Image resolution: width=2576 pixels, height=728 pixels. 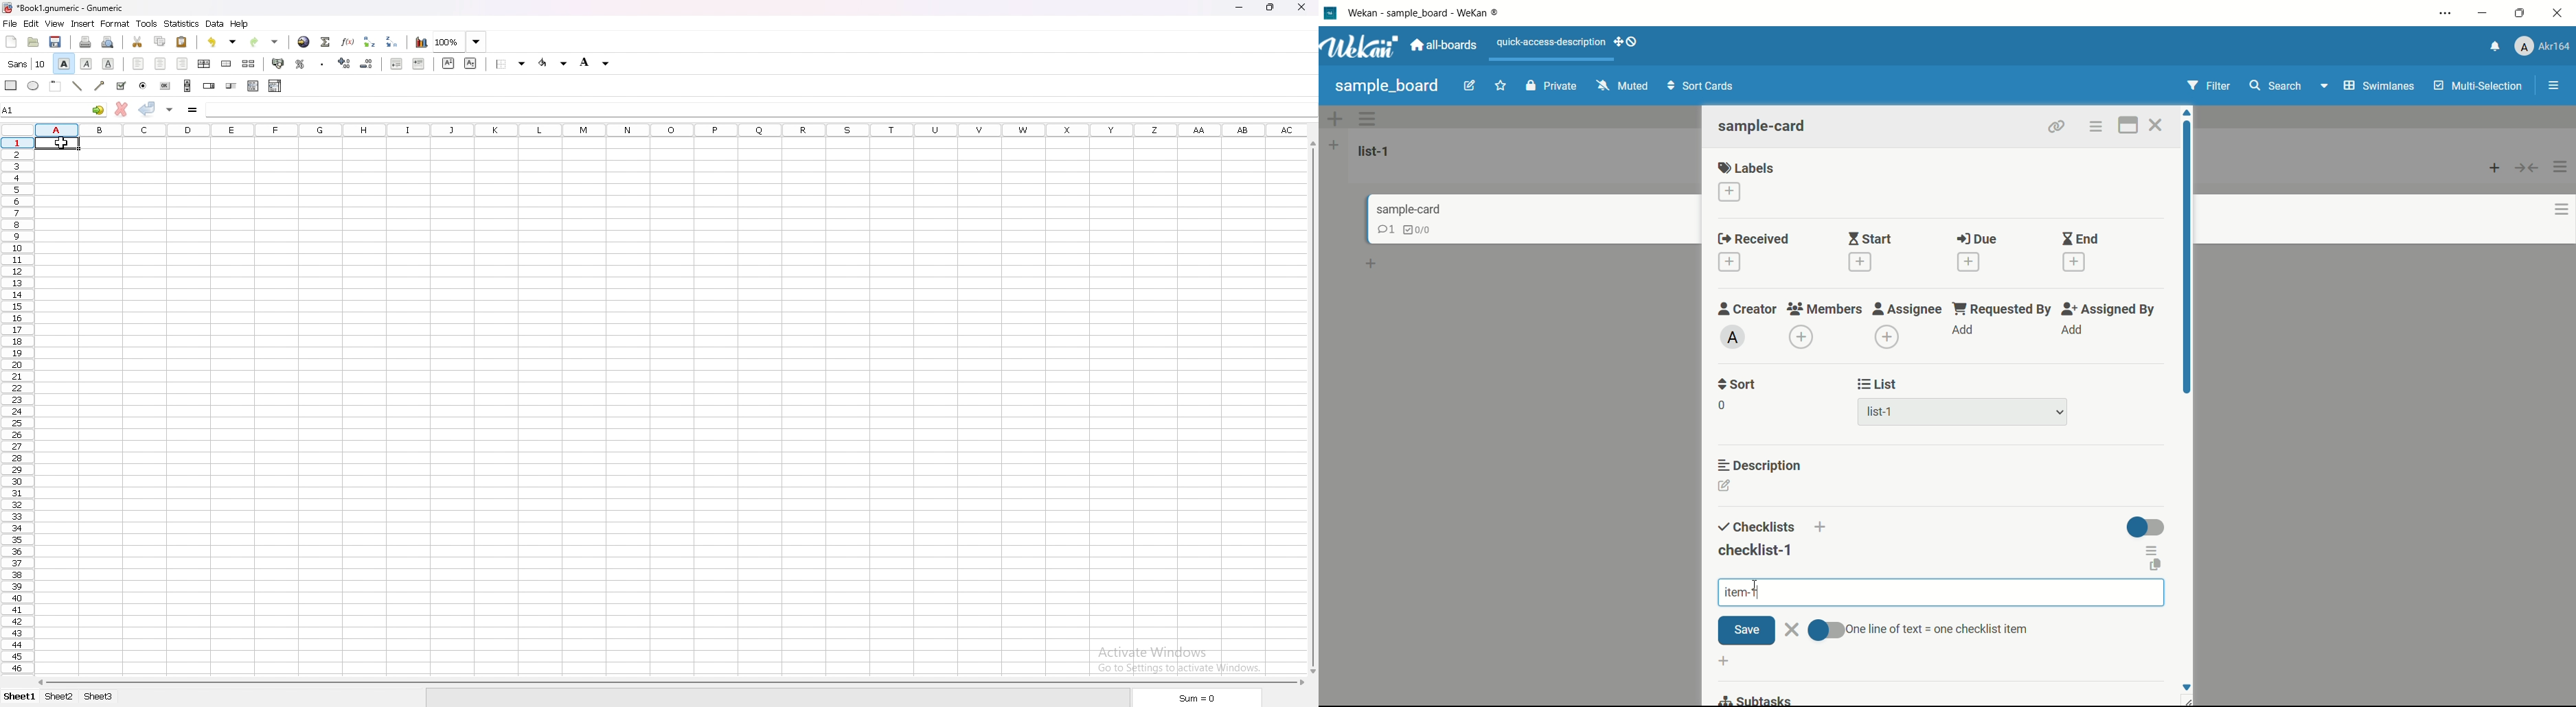 What do you see at coordinates (34, 42) in the screenshot?
I see `open` at bounding box center [34, 42].